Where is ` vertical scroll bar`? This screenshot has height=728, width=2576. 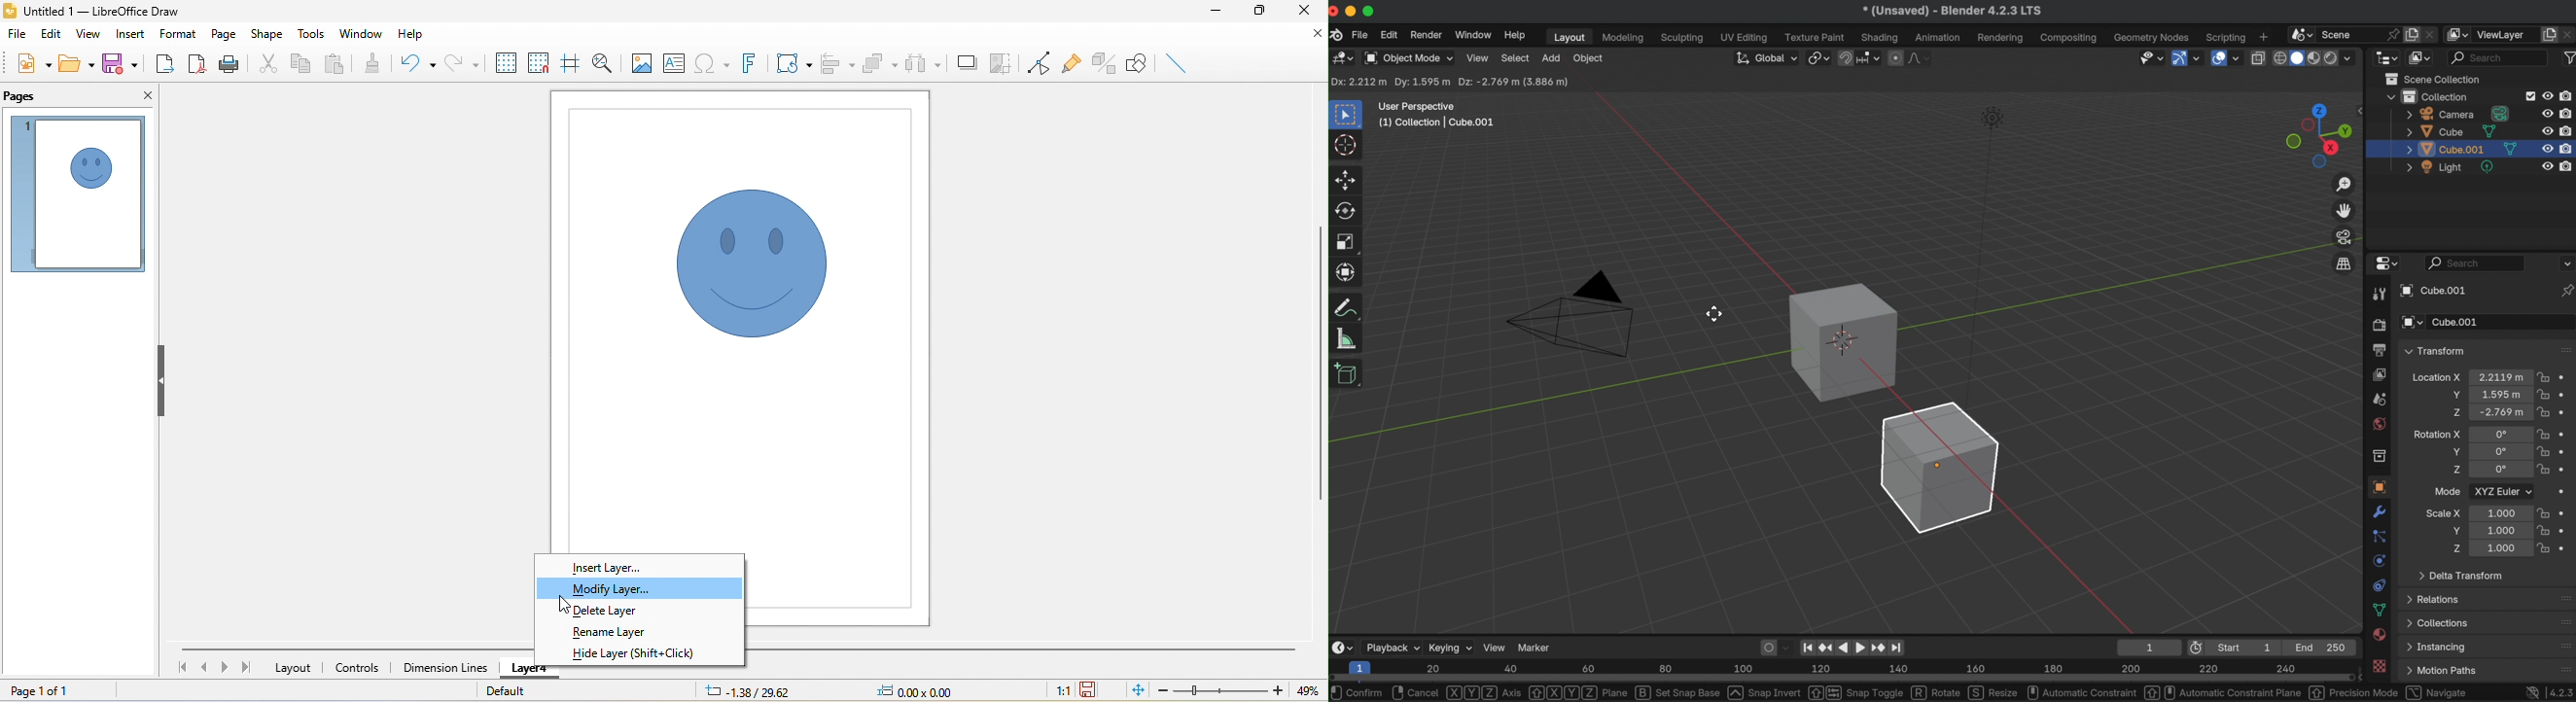  vertical scroll bar is located at coordinates (1320, 361).